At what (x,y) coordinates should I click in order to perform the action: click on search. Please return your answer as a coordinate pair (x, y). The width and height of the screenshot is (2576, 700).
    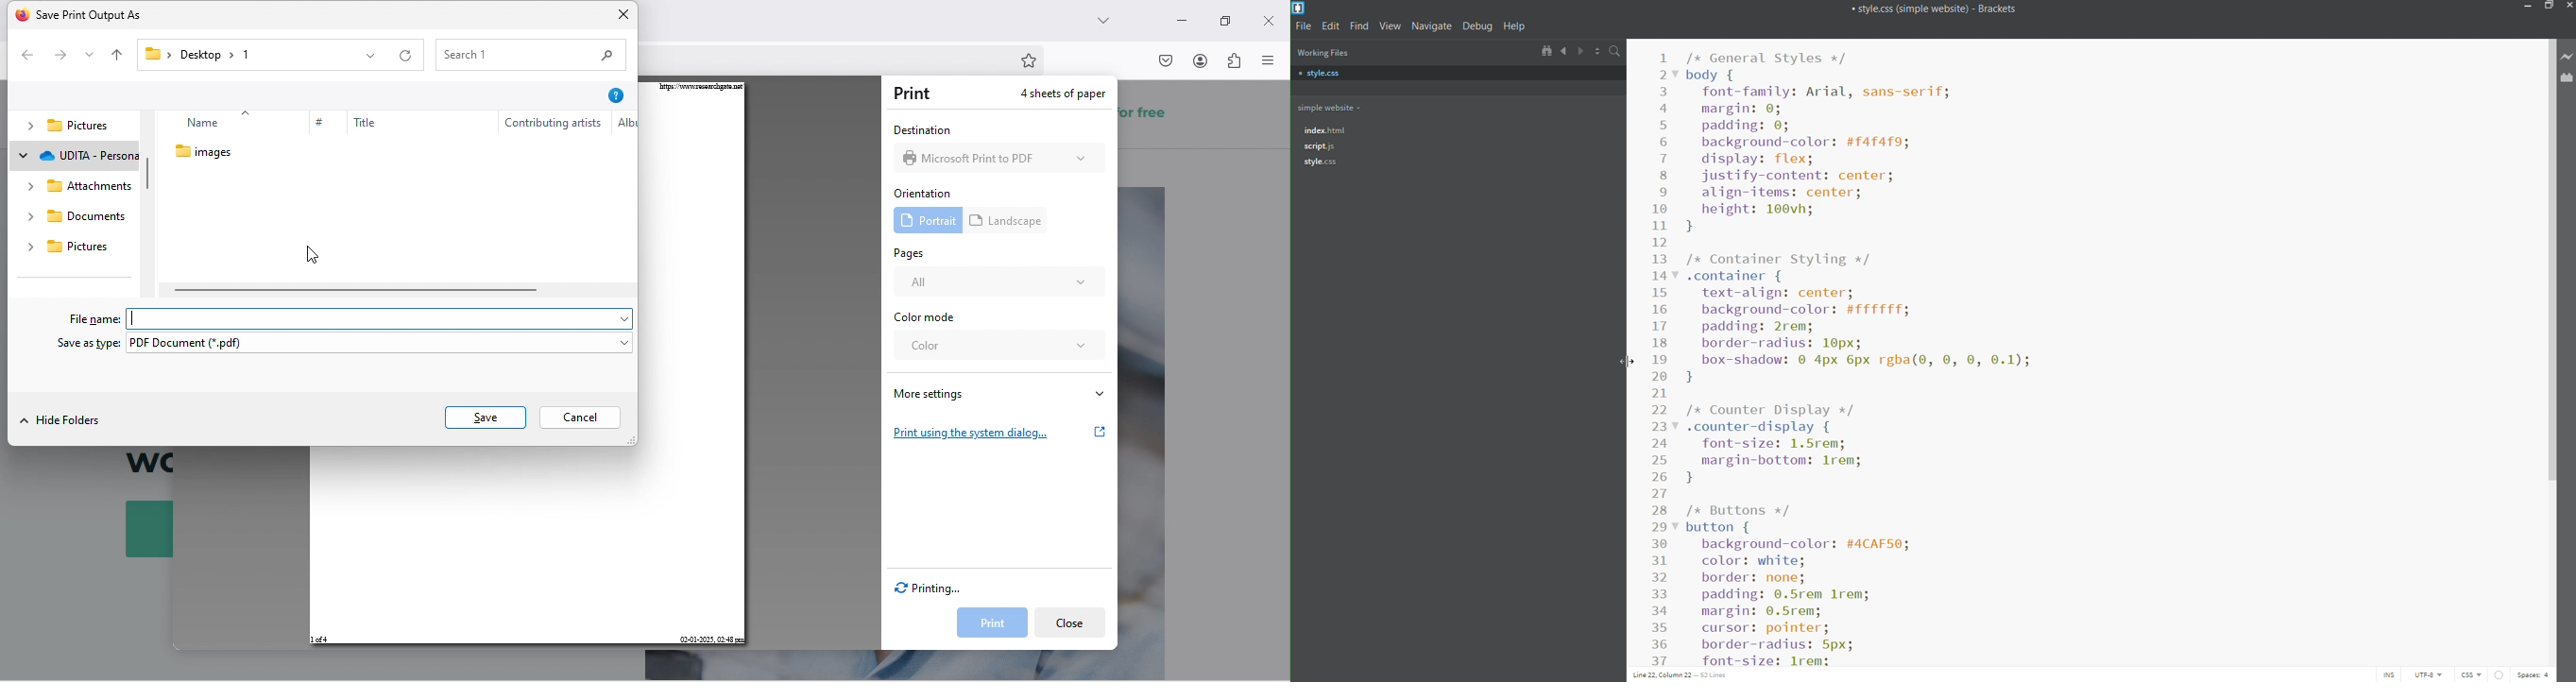
    Looking at the image, I should click on (1615, 50).